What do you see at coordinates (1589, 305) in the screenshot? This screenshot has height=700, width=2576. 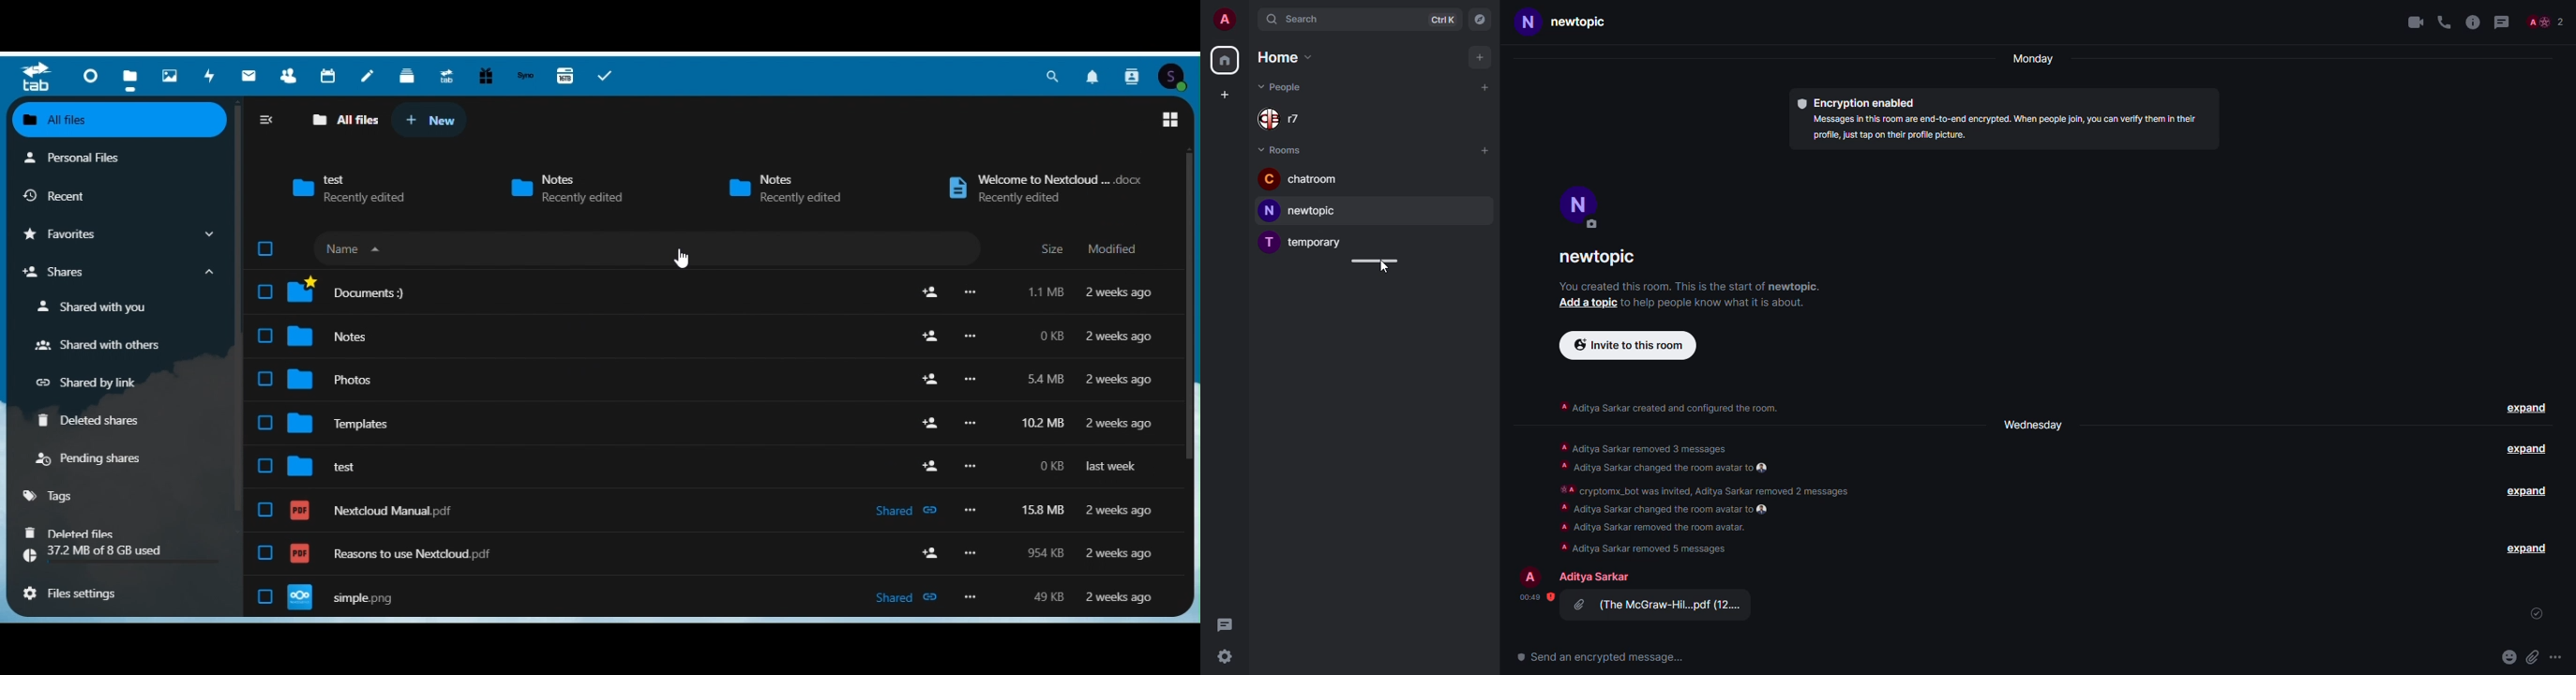 I see `add` at bounding box center [1589, 305].